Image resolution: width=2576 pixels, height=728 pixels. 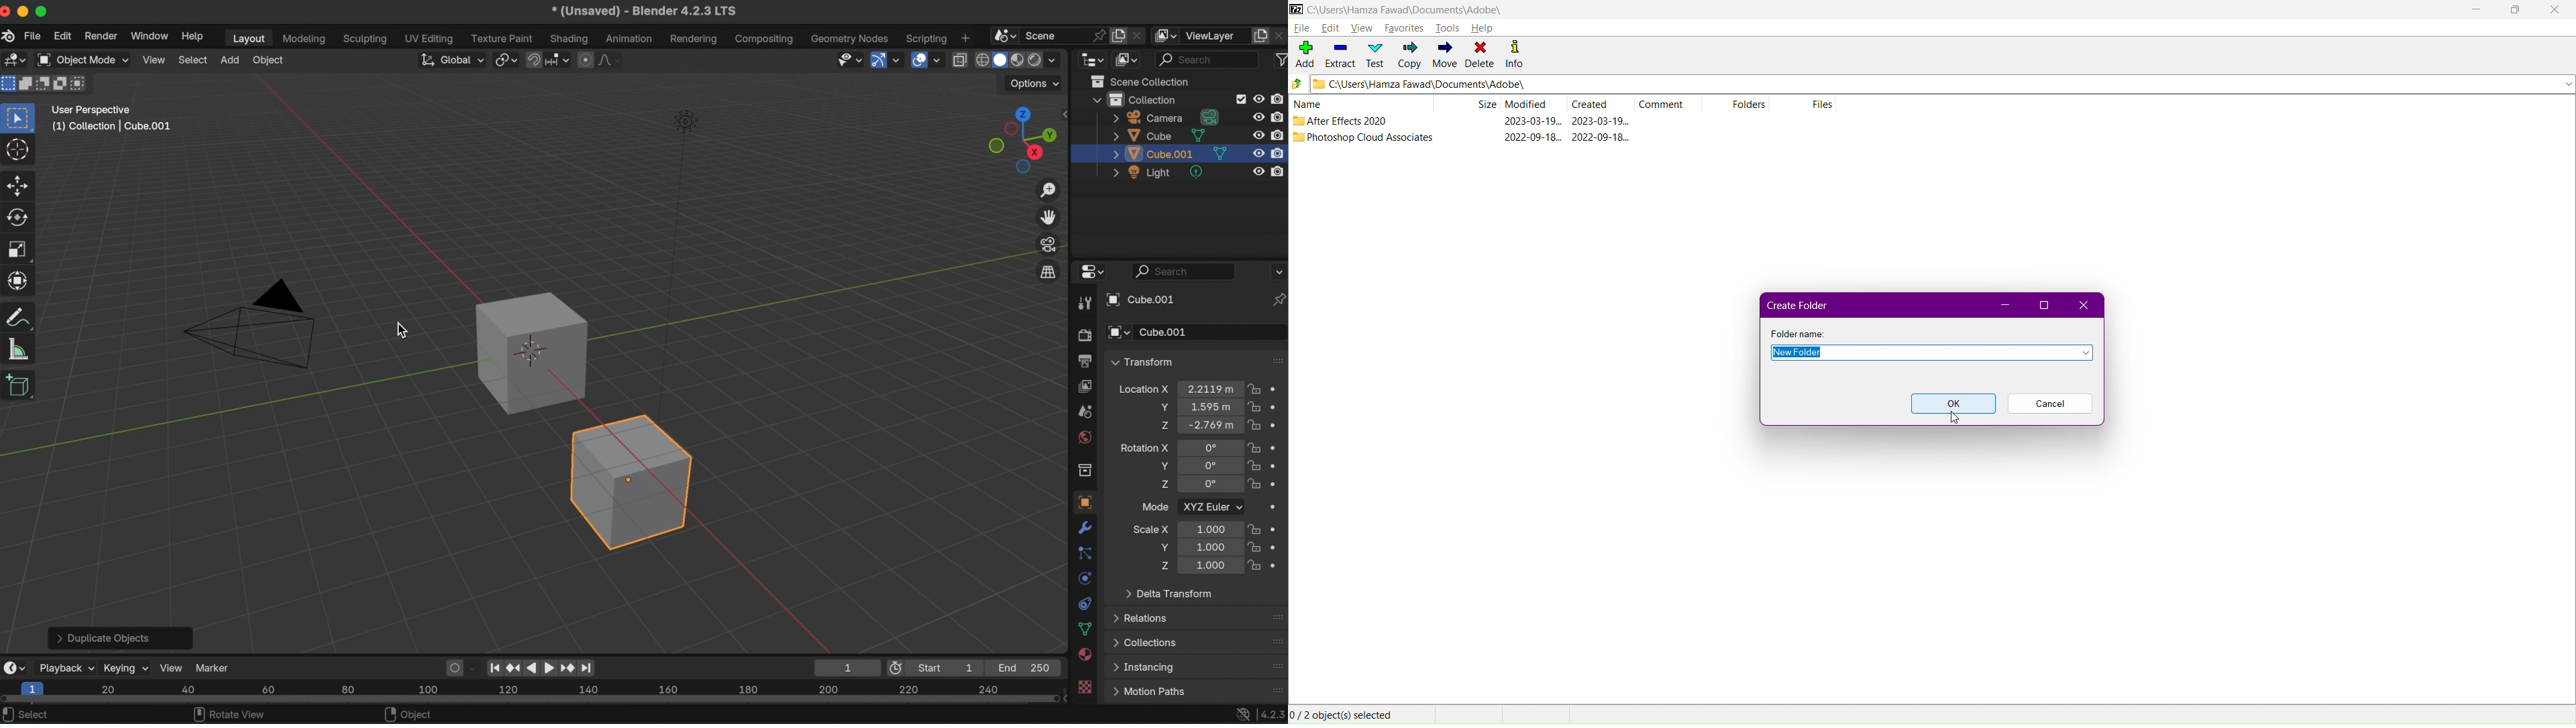 I want to click on 1, so click(x=845, y=667).